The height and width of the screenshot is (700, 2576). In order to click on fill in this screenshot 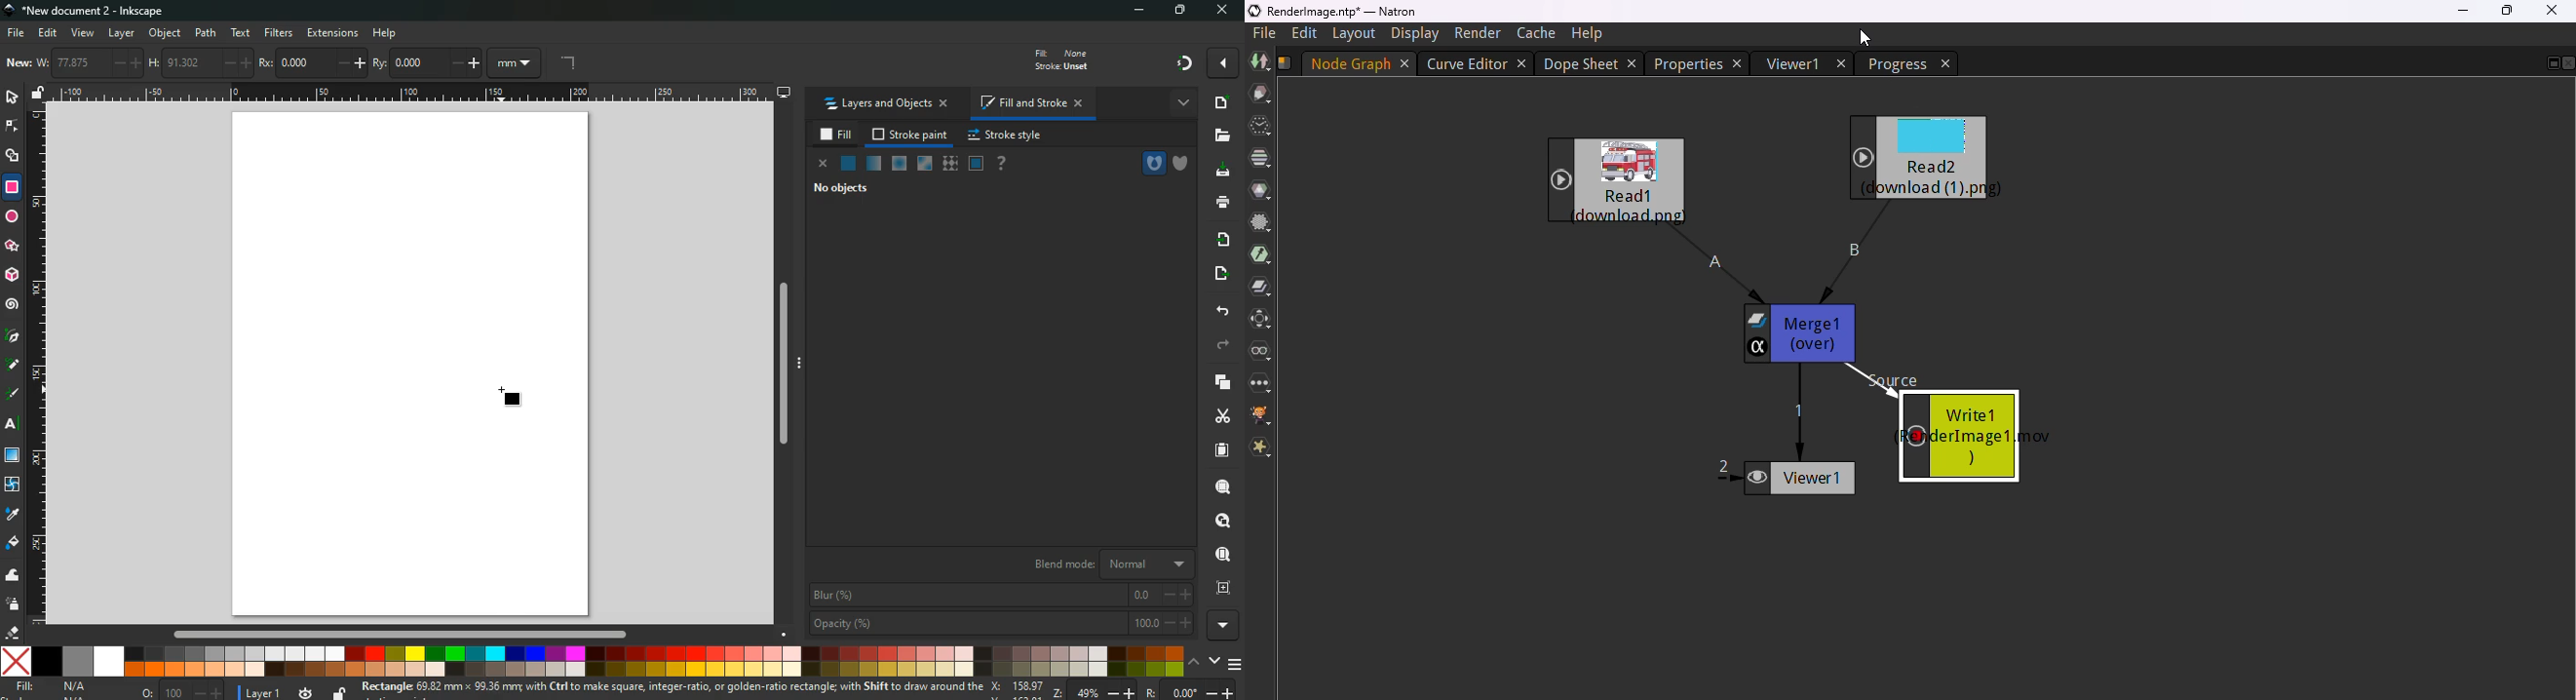, I will do `click(1072, 58)`.